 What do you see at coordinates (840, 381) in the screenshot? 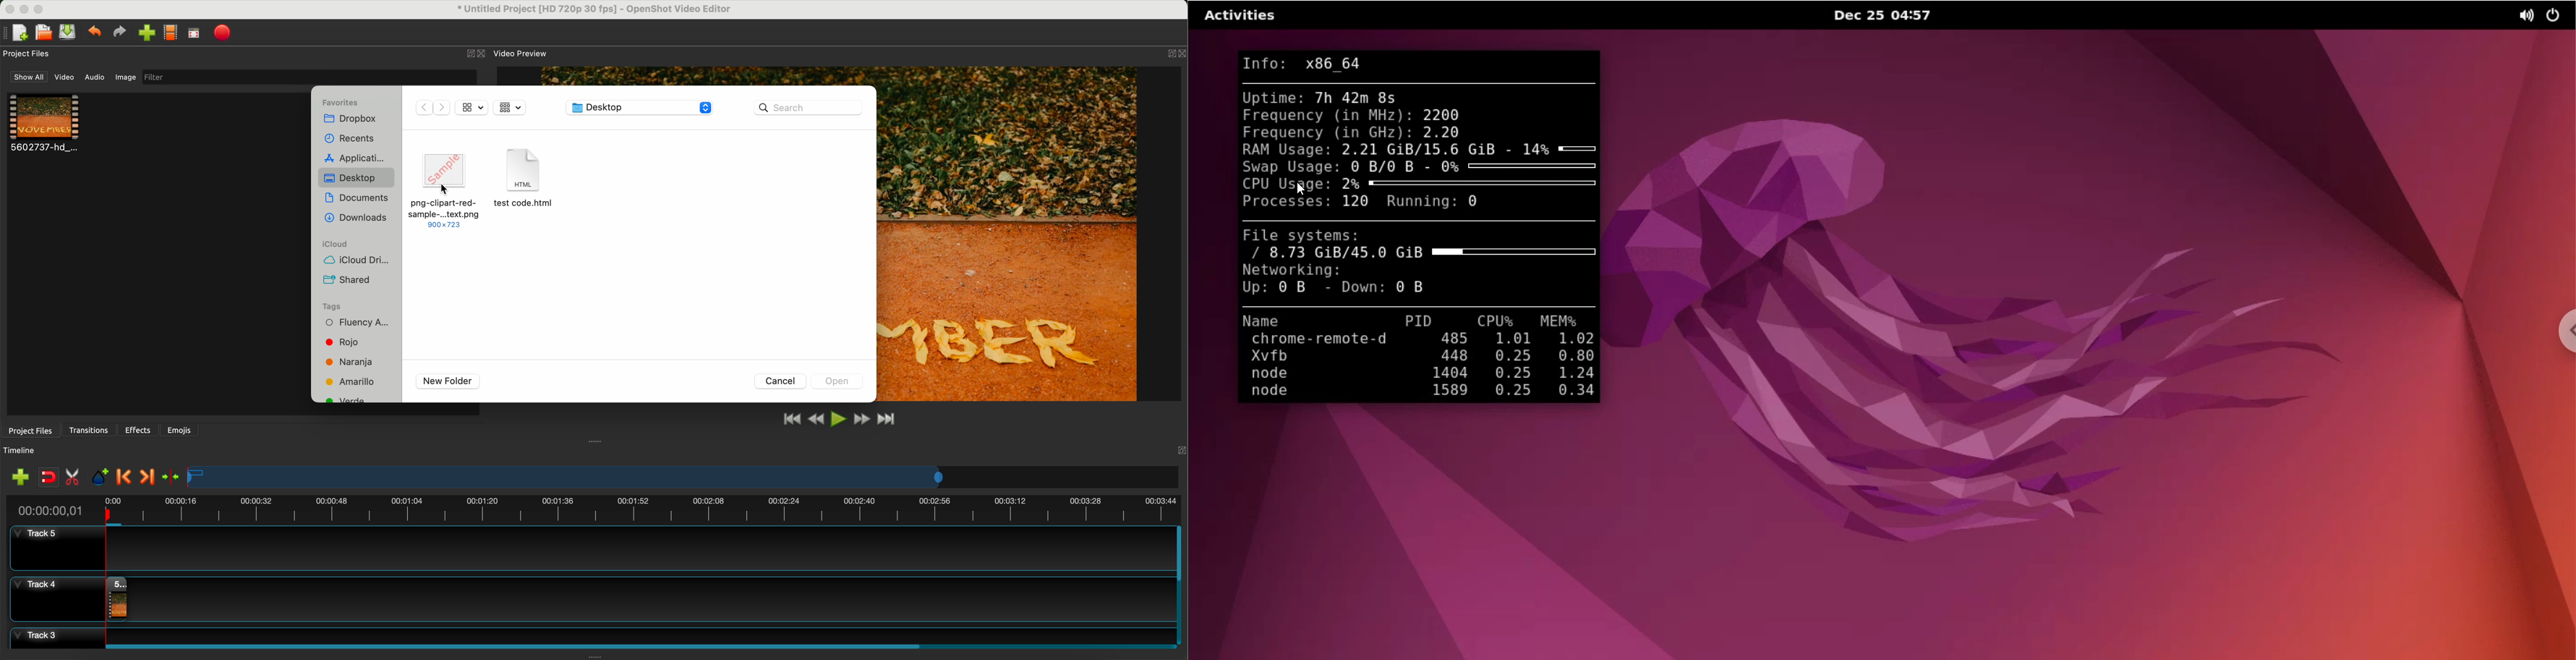
I see `disable open button` at bounding box center [840, 381].